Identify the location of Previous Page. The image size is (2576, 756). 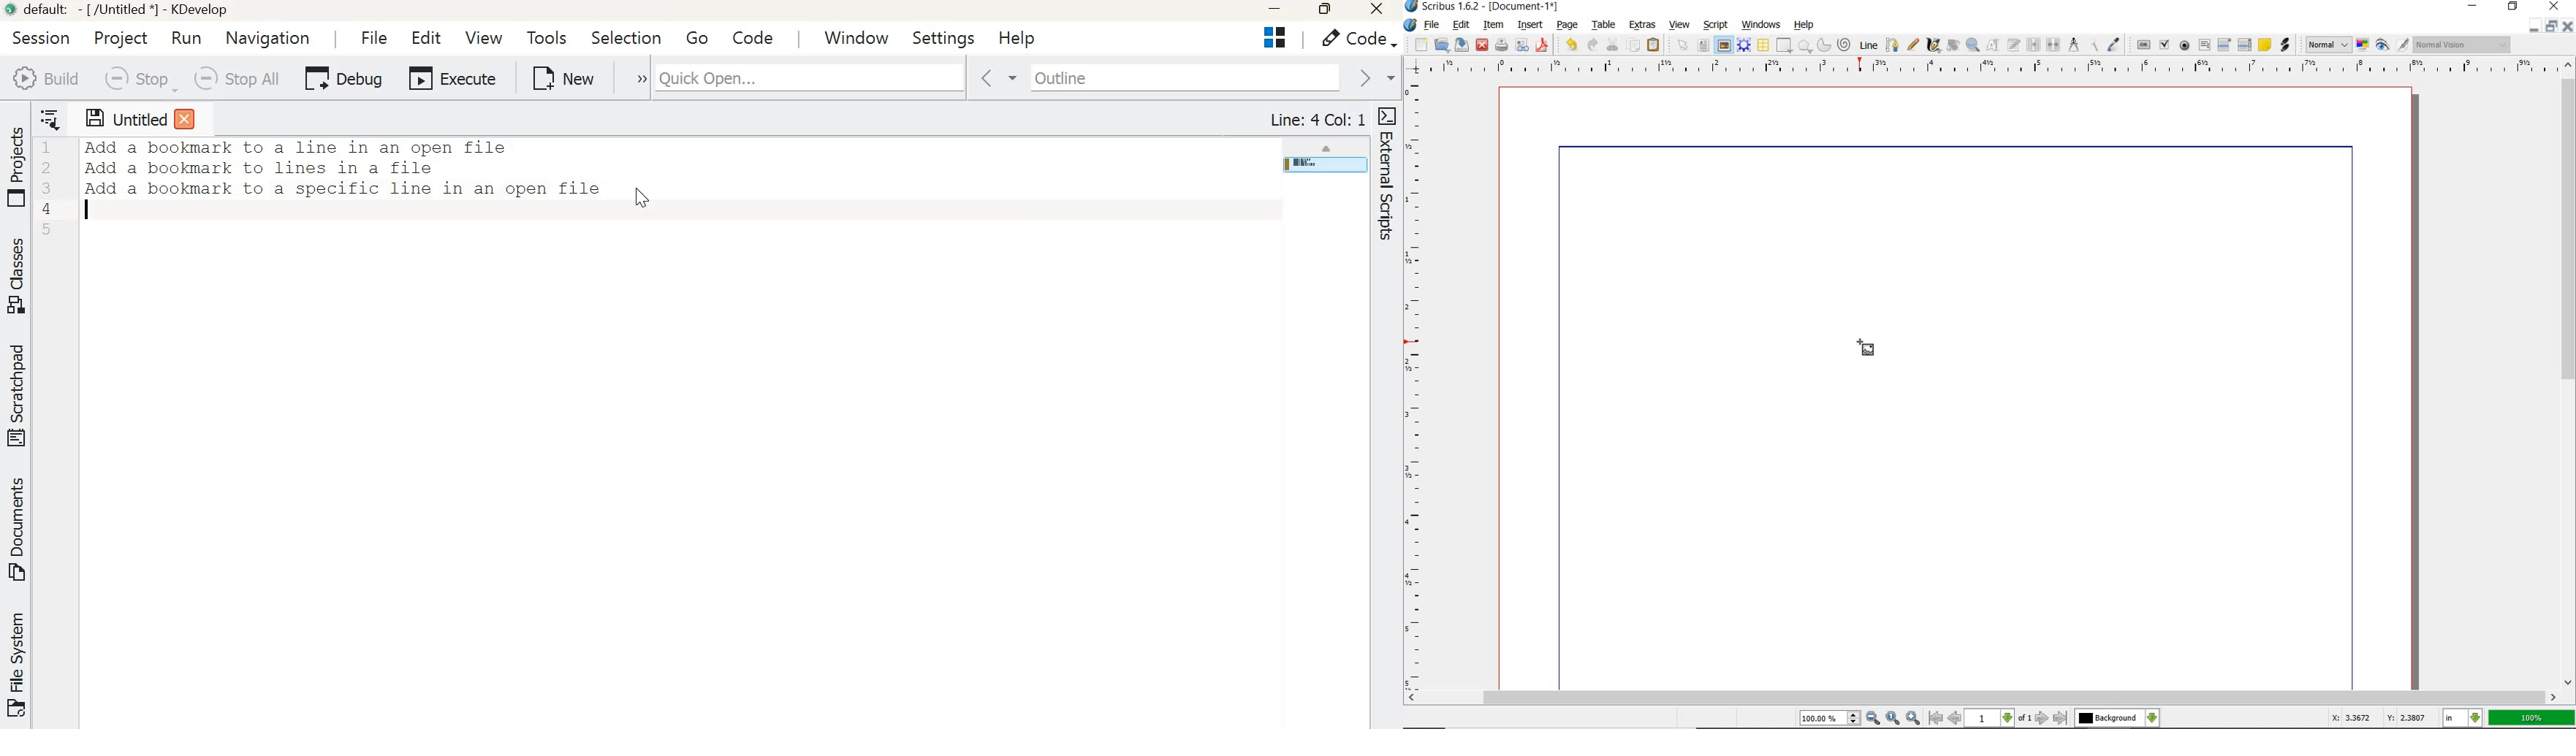
(1956, 720).